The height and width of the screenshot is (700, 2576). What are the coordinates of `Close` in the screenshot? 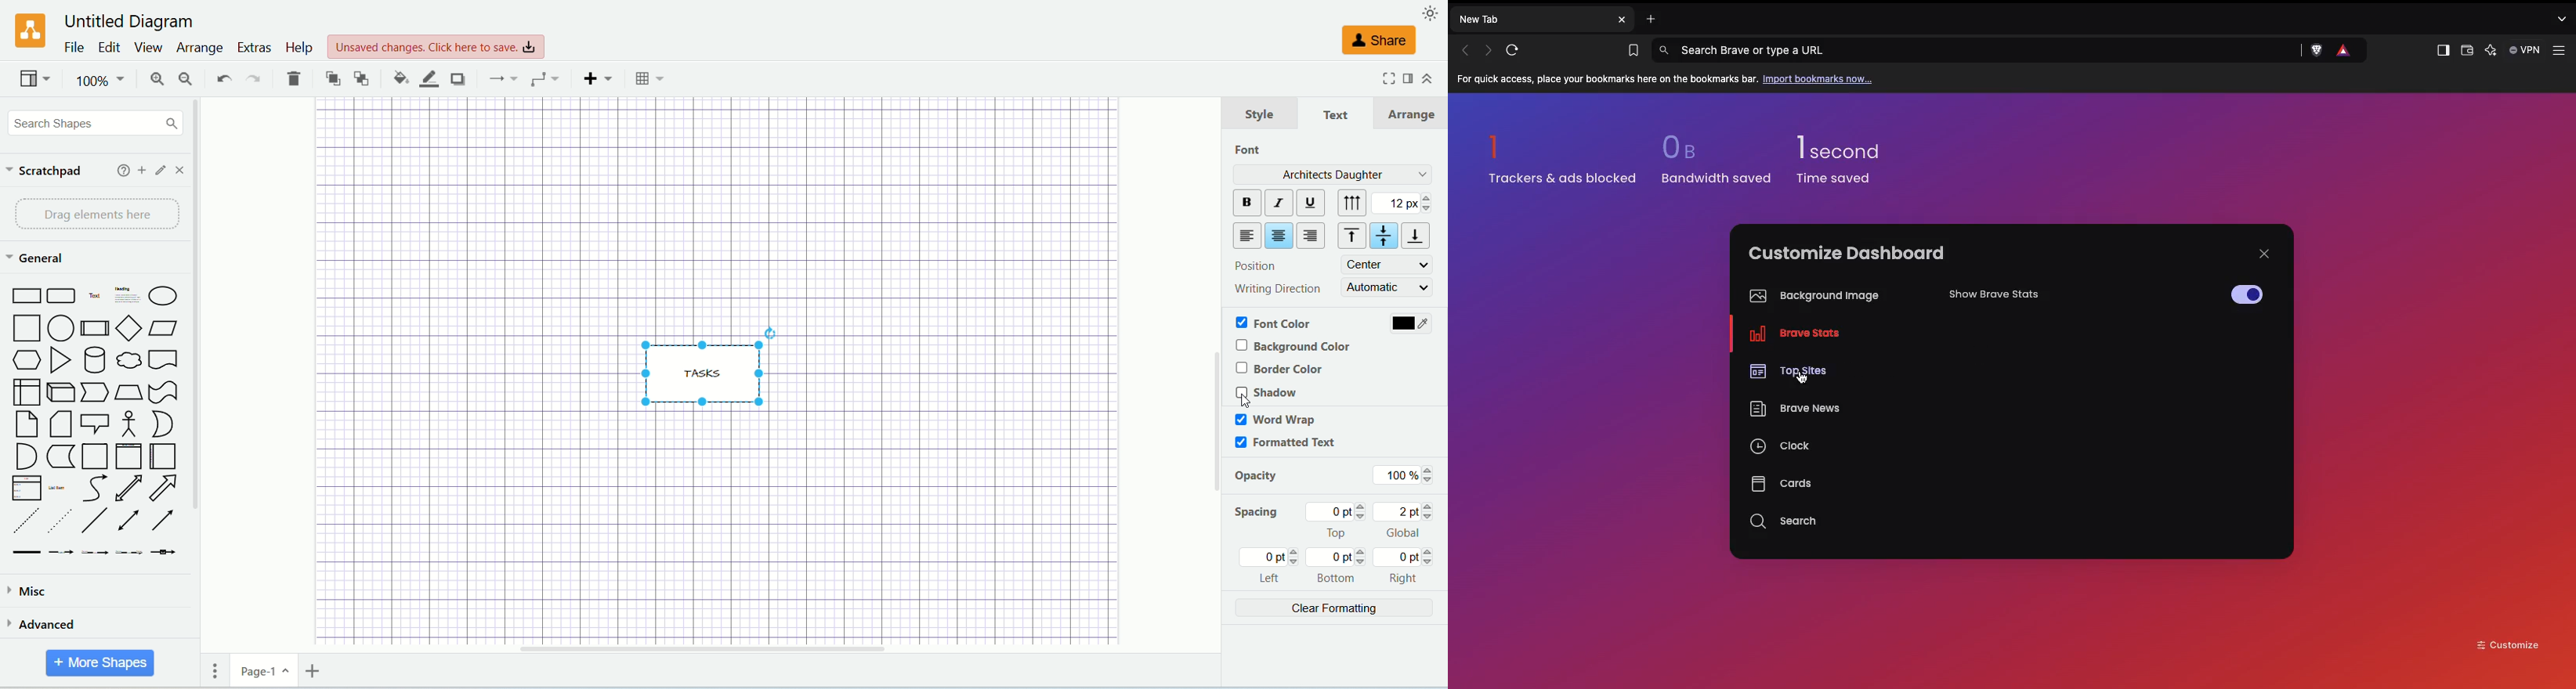 It's located at (2264, 254).